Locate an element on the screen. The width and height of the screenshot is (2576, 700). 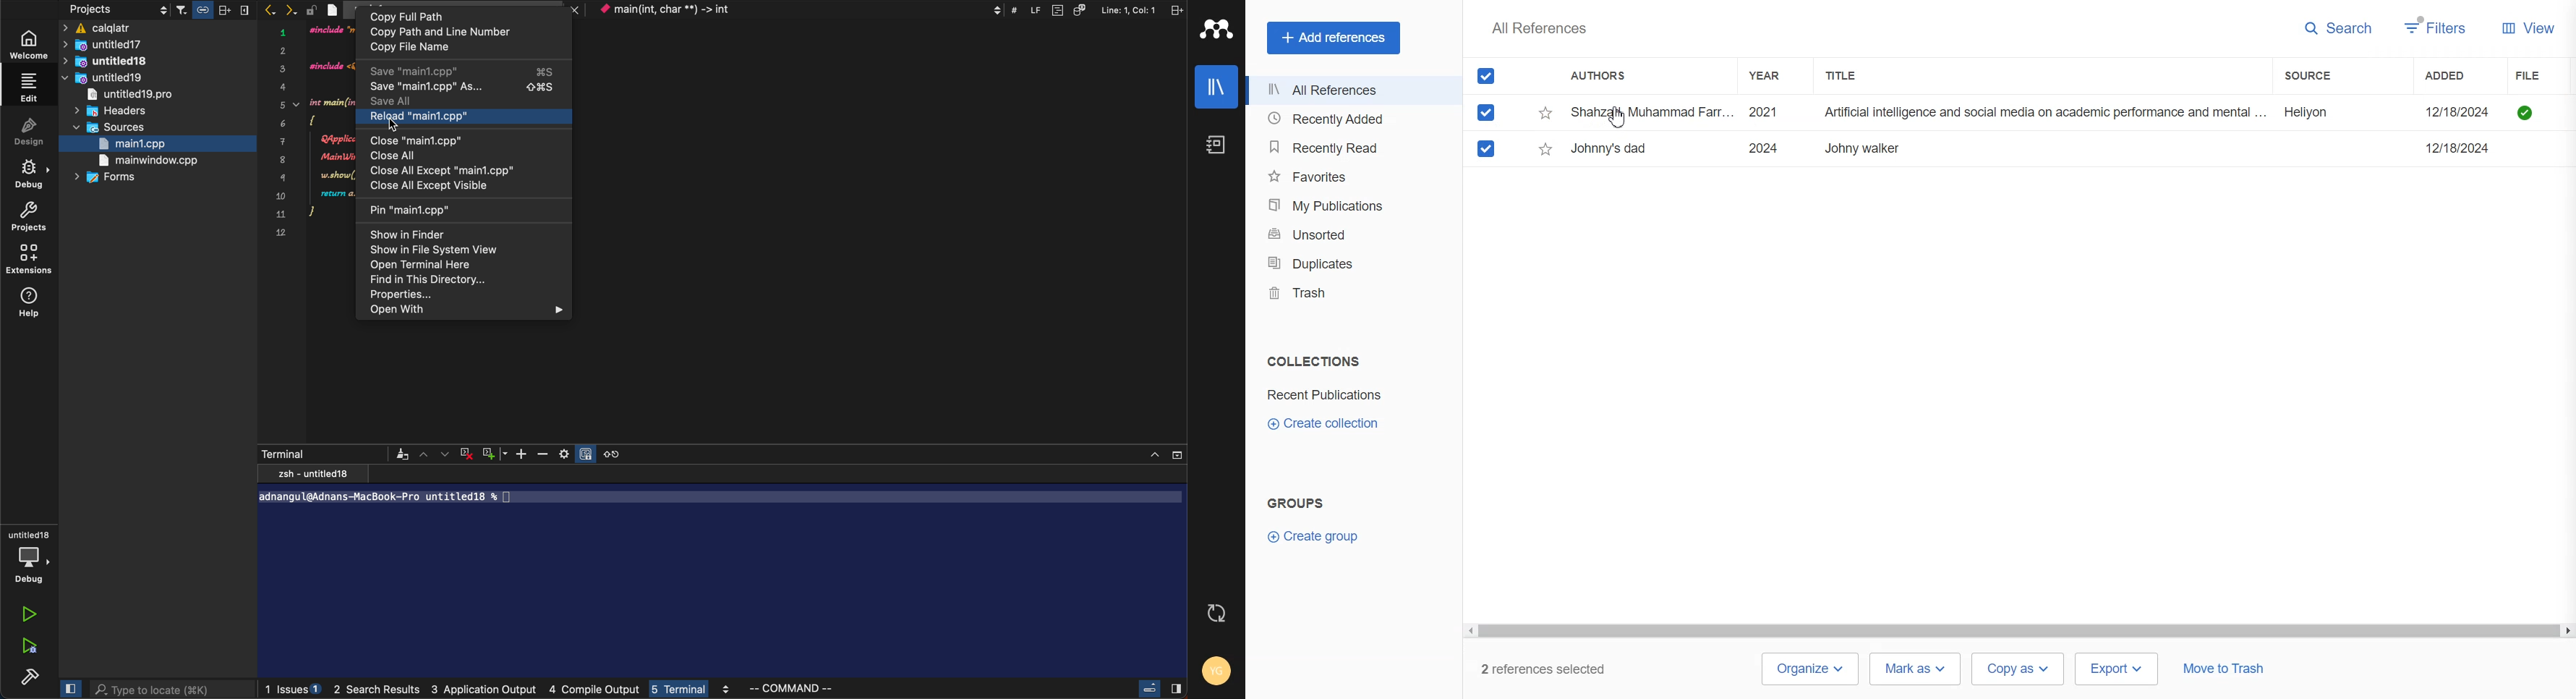
Search is located at coordinates (2339, 29).